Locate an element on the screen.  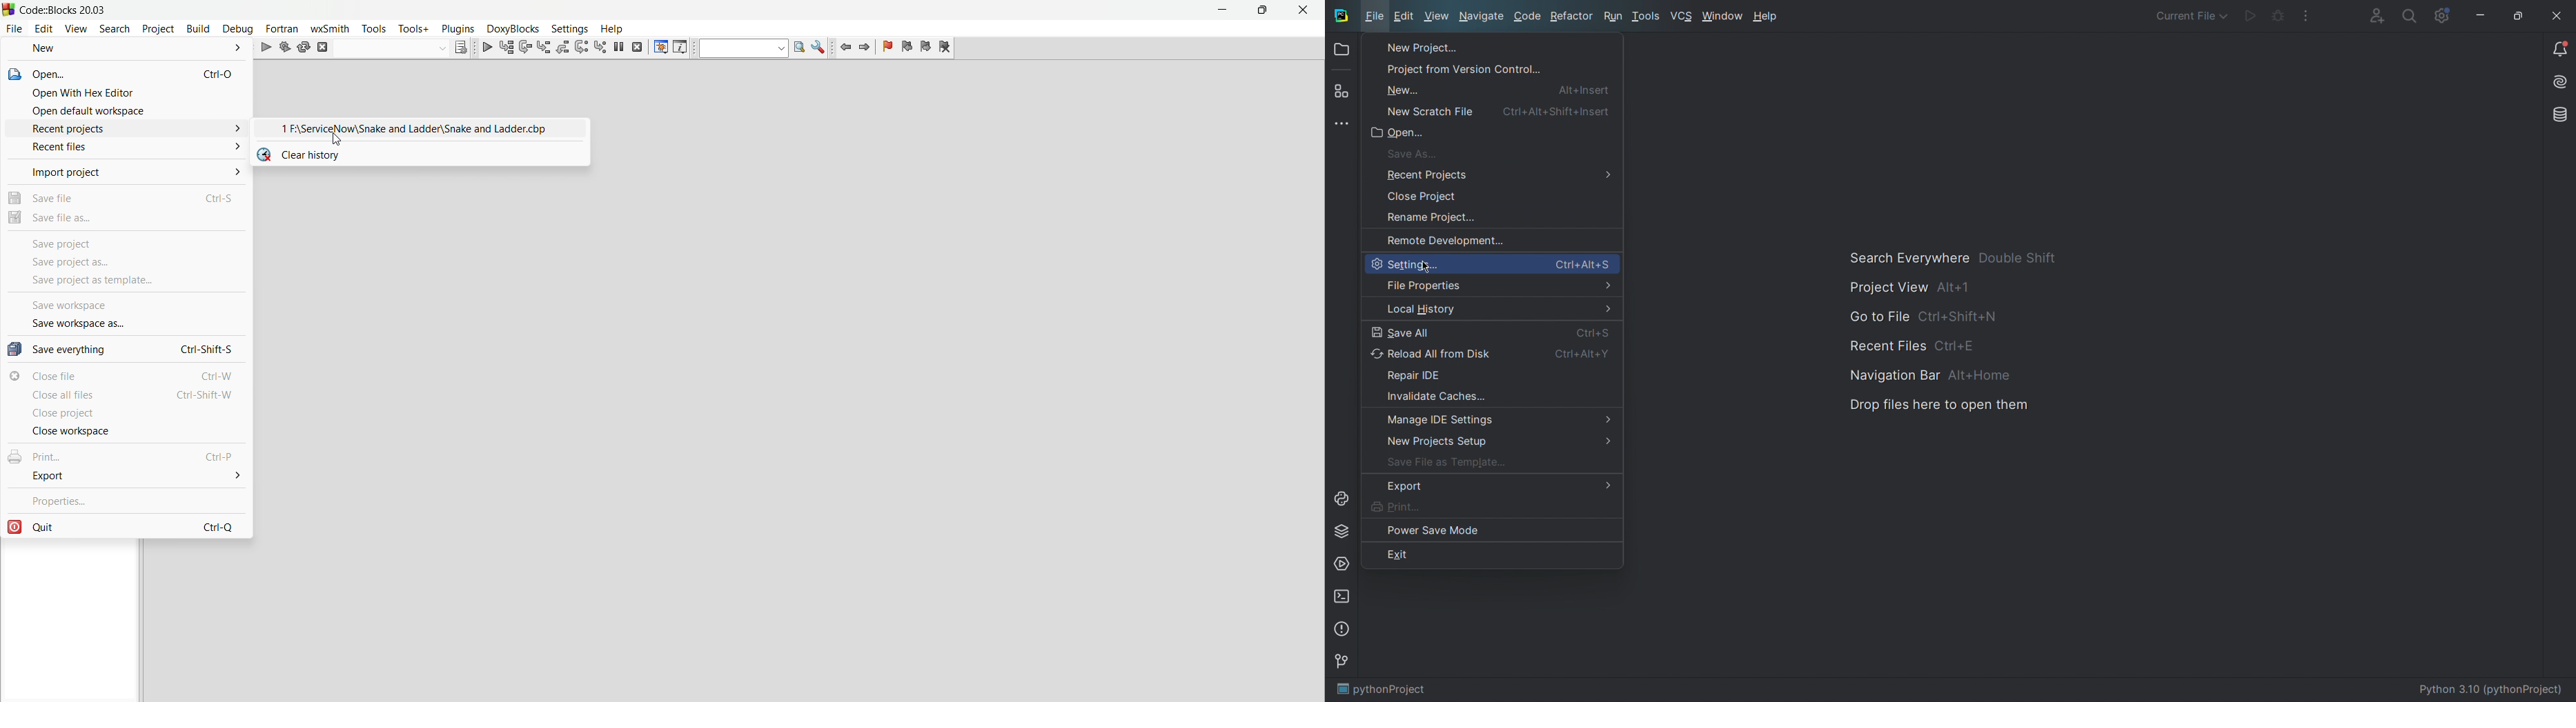
break debugger is located at coordinates (618, 48).